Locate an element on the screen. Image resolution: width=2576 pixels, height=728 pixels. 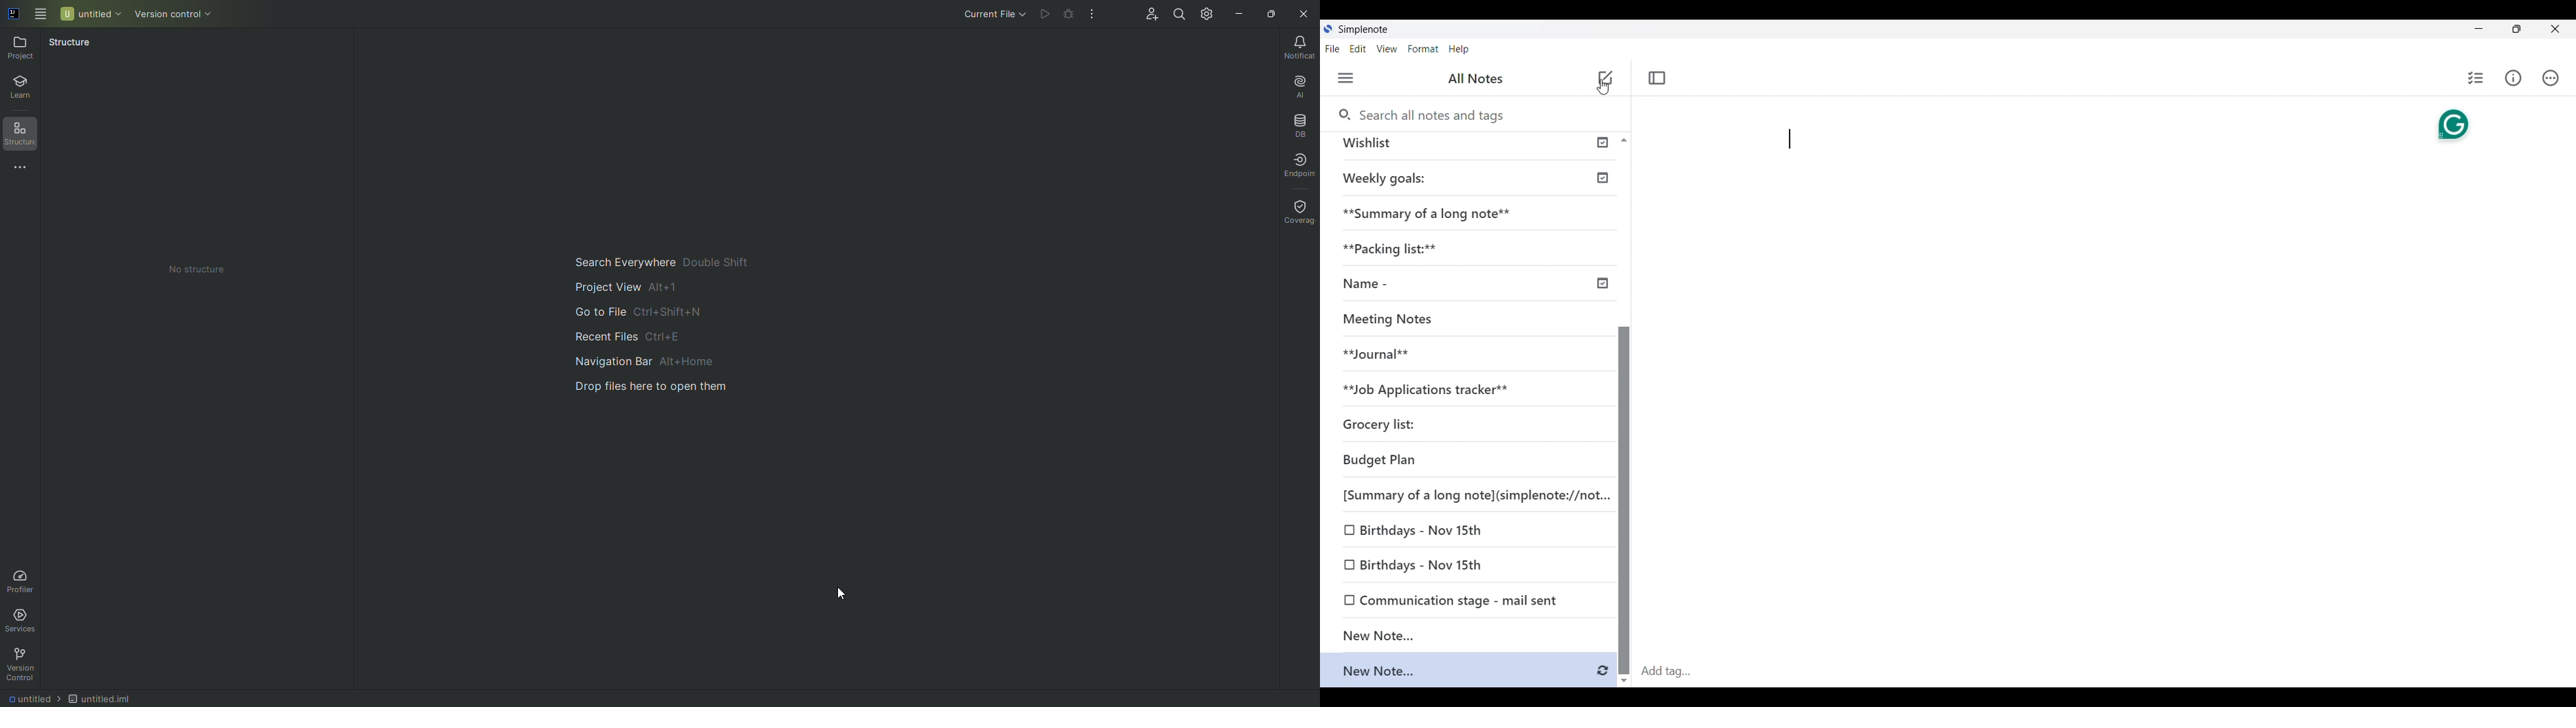
Packing list is located at coordinates (1395, 250).